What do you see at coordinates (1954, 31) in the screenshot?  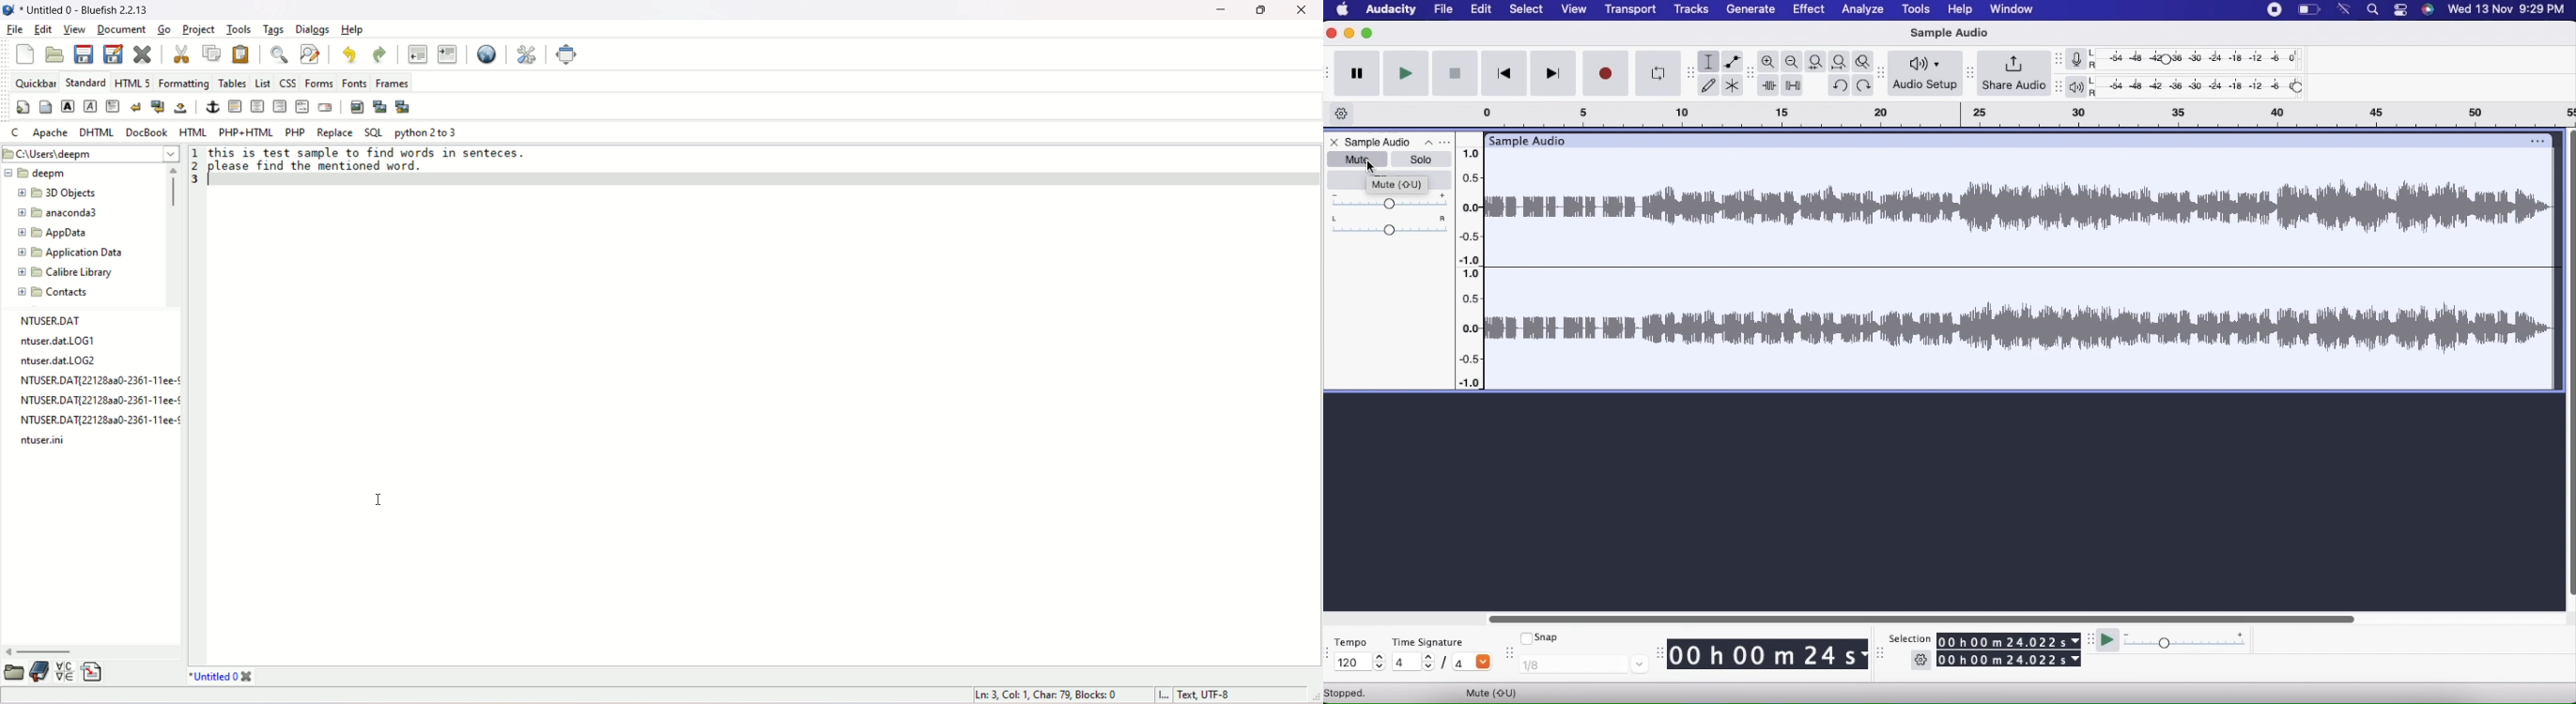 I see `Sample Audio` at bounding box center [1954, 31].